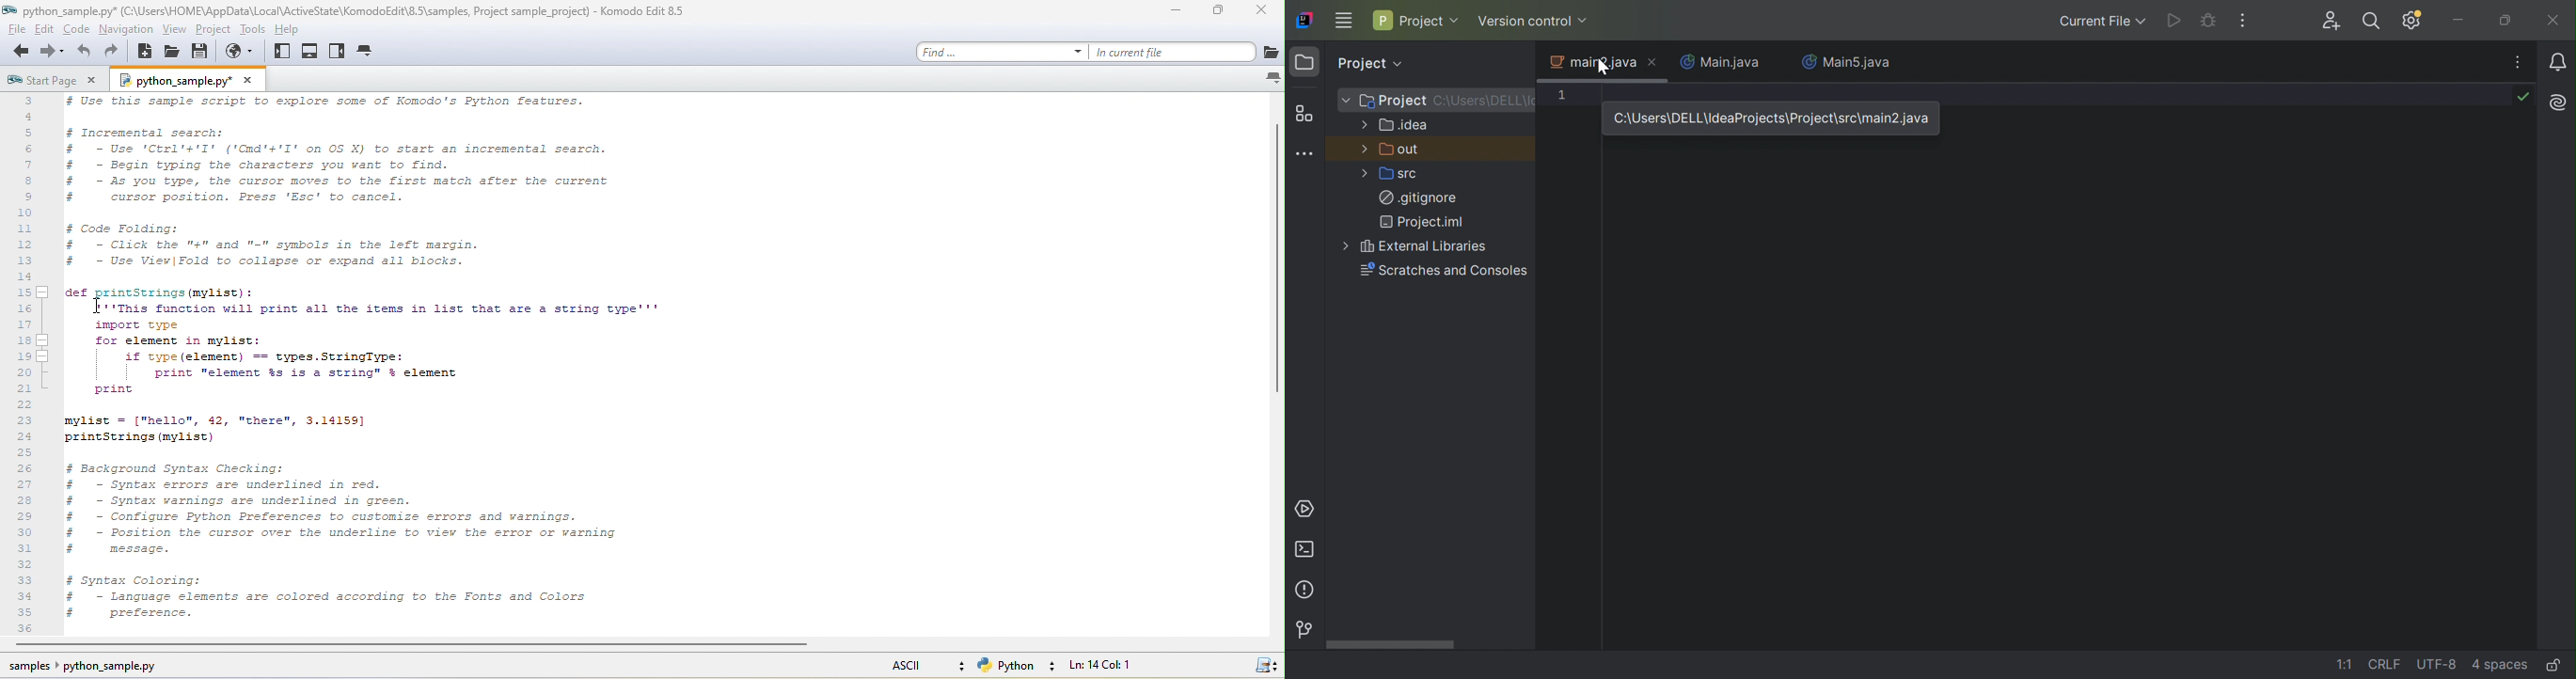  What do you see at coordinates (1405, 126) in the screenshot?
I see `.idea` at bounding box center [1405, 126].